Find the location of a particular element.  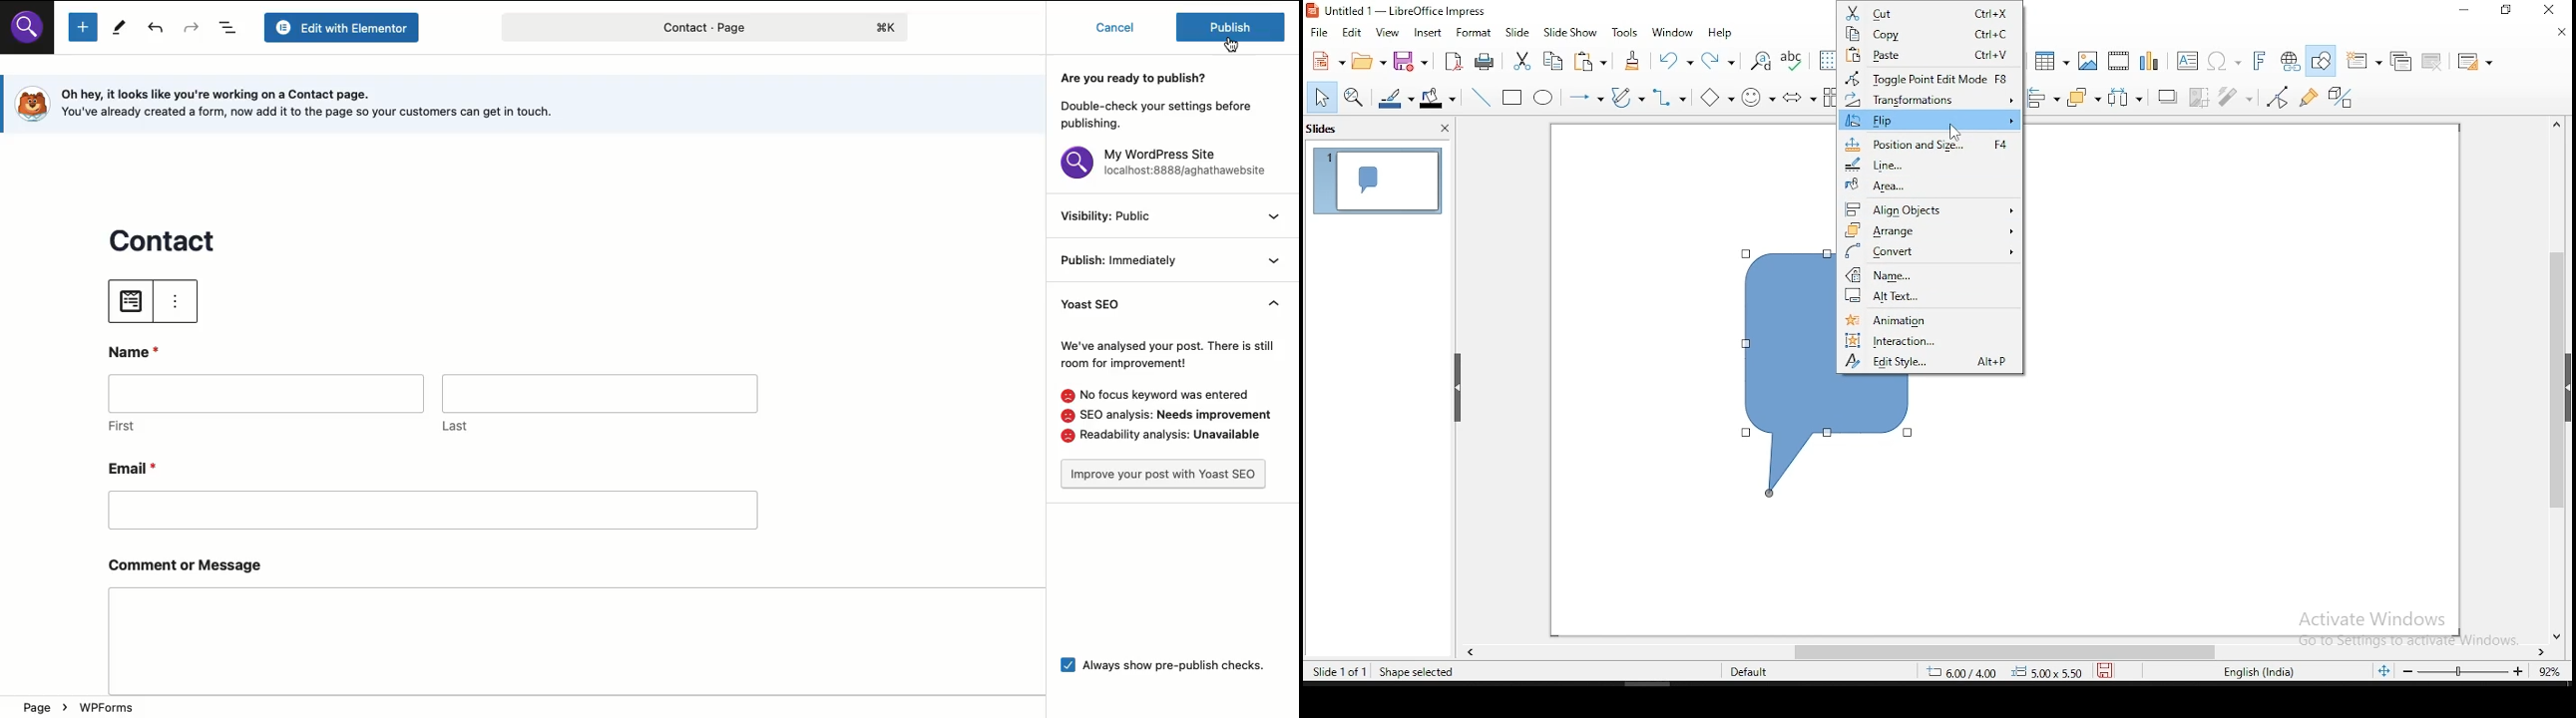

insert hyperlink is located at coordinates (2290, 63).